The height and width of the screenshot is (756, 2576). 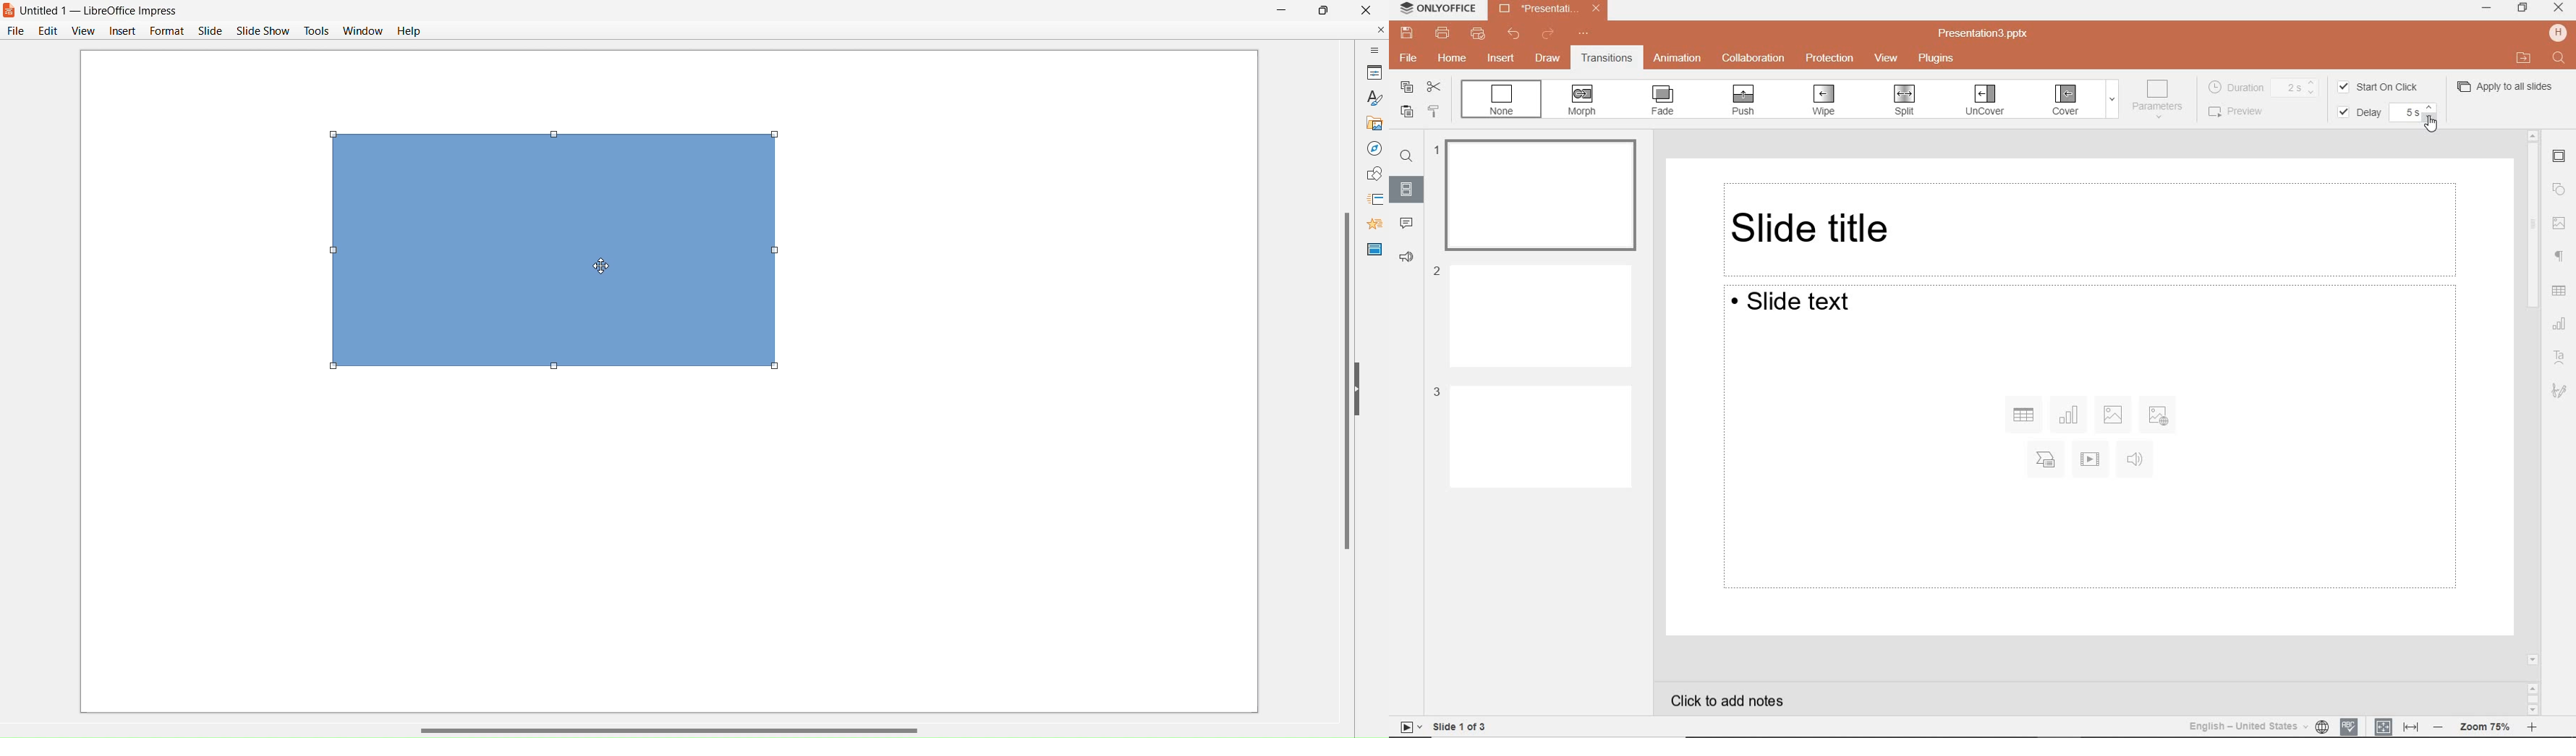 What do you see at coordinates (1518, 35) in the screenshot?
I see `undo` at bounding box center [1518, 35].